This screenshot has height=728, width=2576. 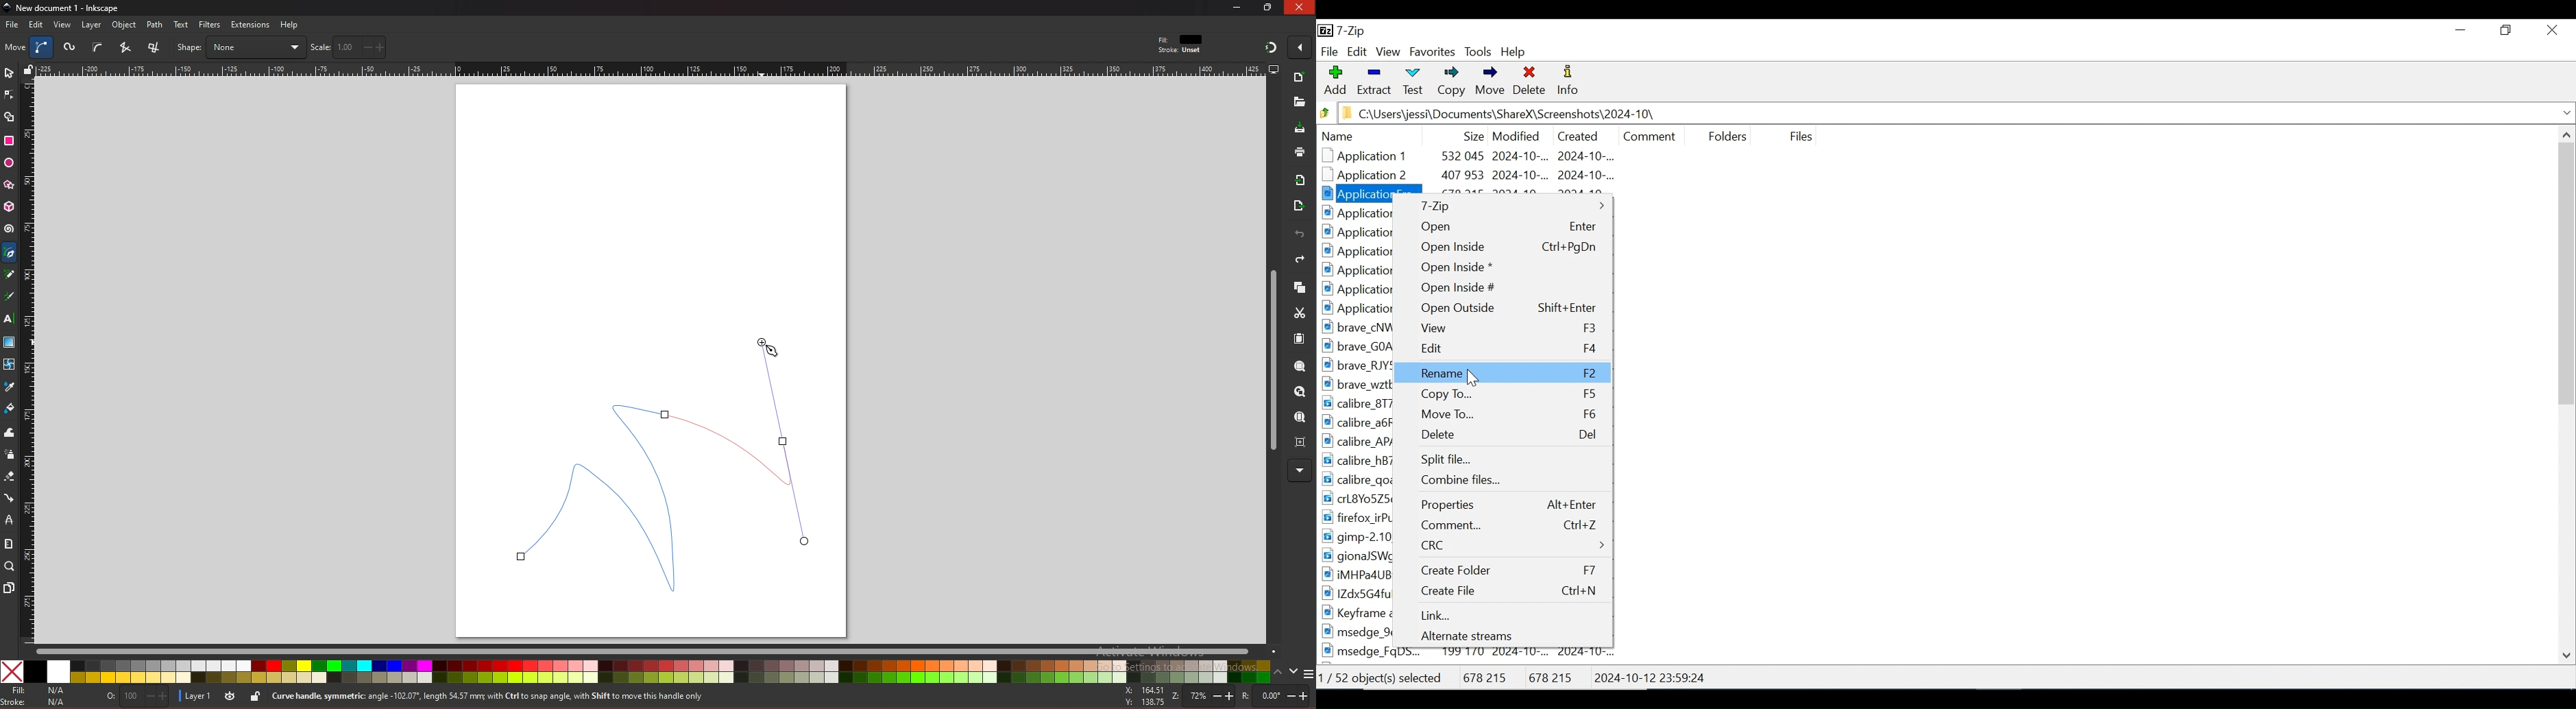 What do you see at coordinates (12, 298) in the screenshot?
I see `calligraphy` at bounding box center [12, 298].